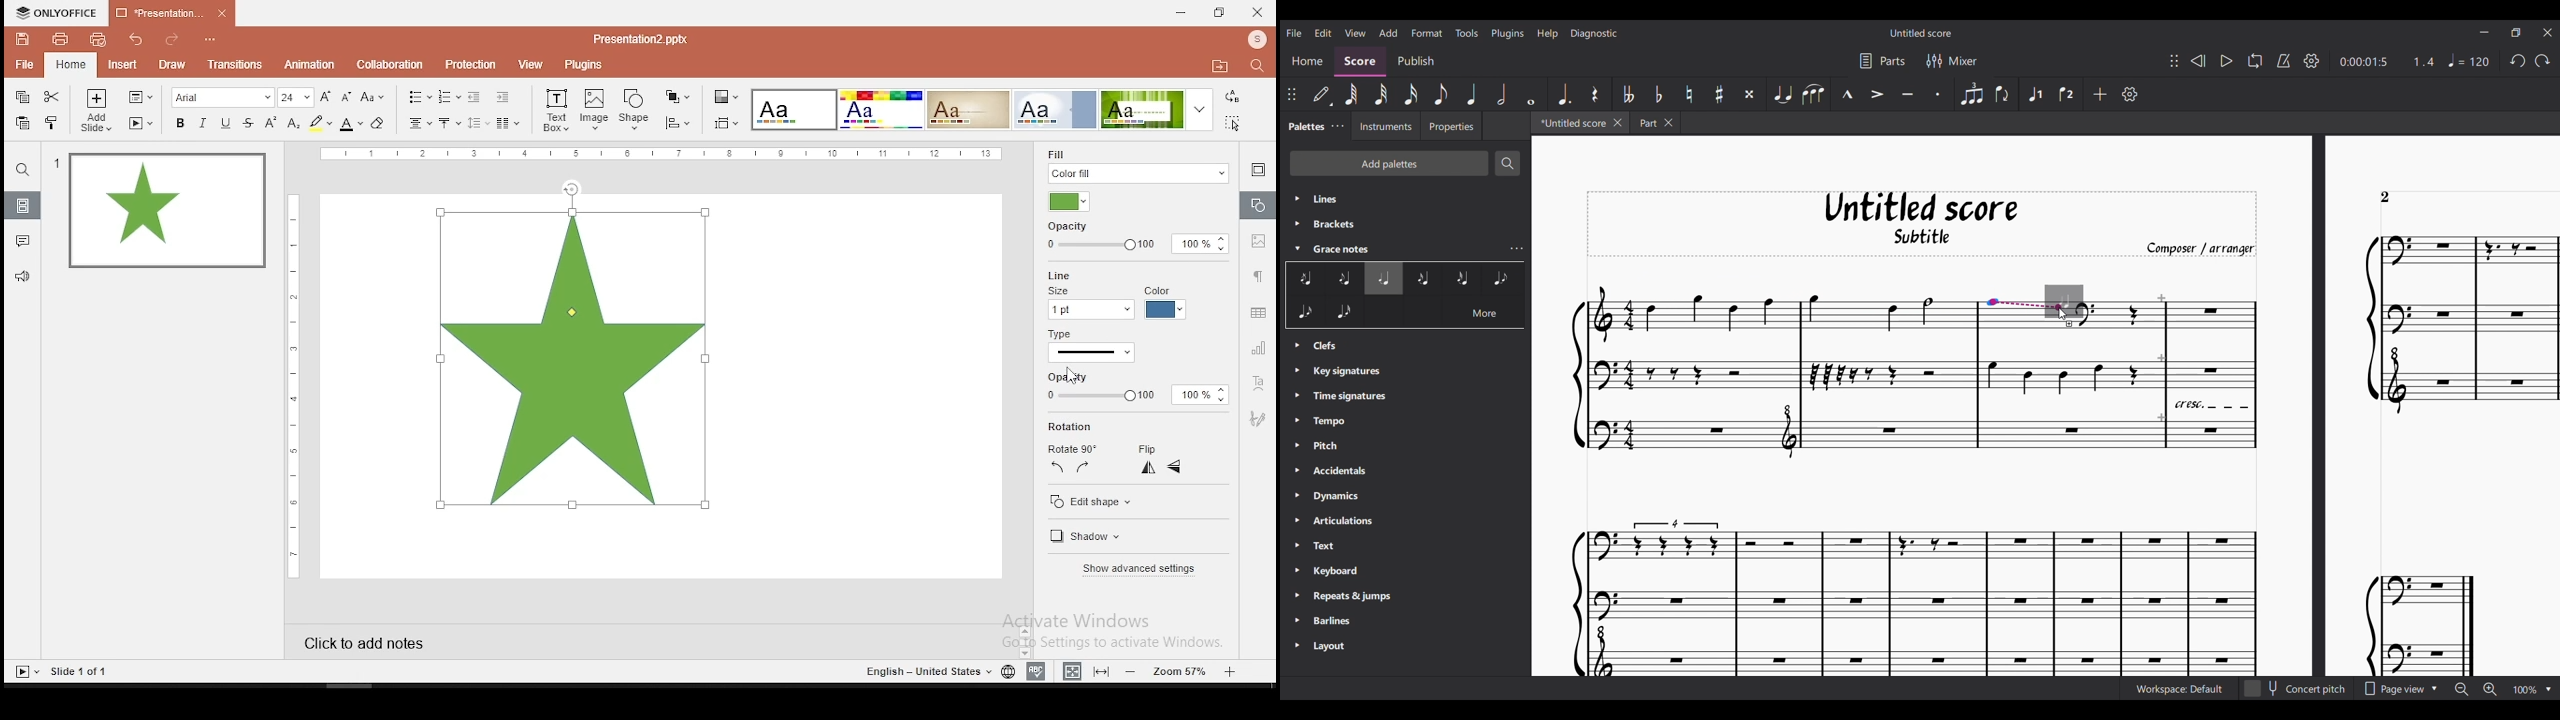  What do you see at coordinates (1380, 95) in the screenshot?
I see `32nd note` at bounding box center [1380, 95].